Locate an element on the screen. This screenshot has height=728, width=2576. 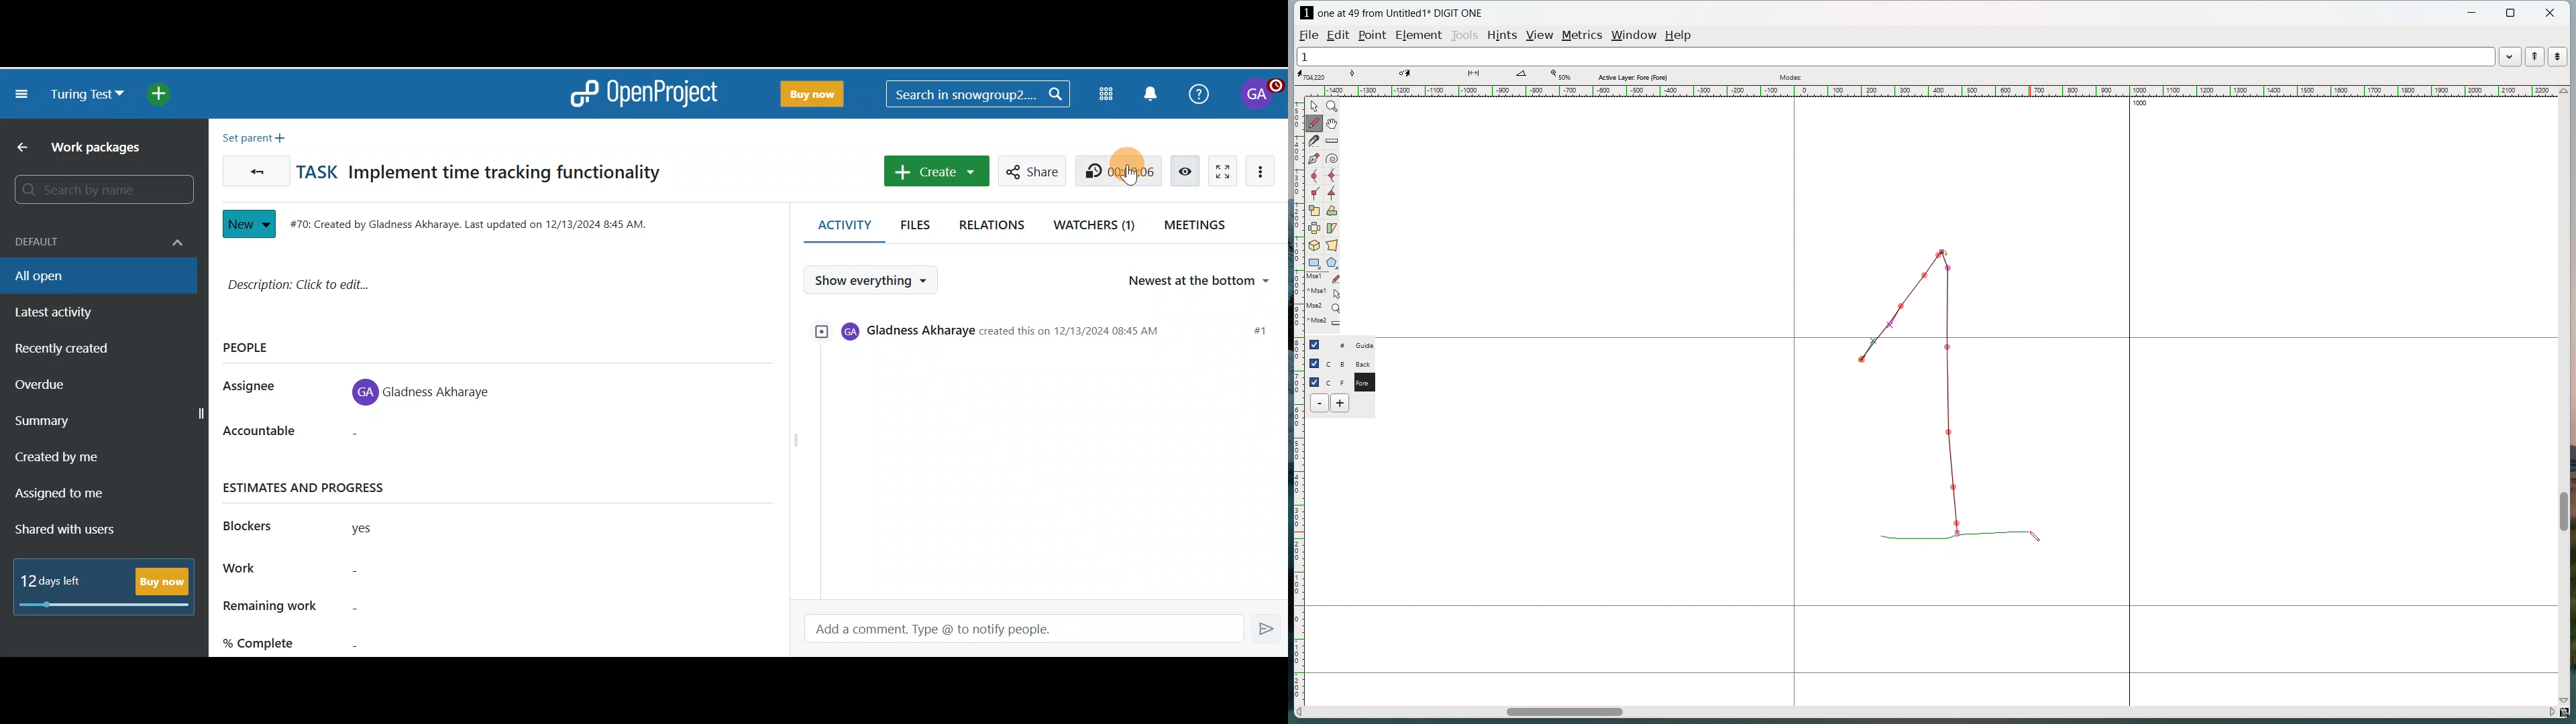
add a tangent point is located at coordinates (1332, 193).